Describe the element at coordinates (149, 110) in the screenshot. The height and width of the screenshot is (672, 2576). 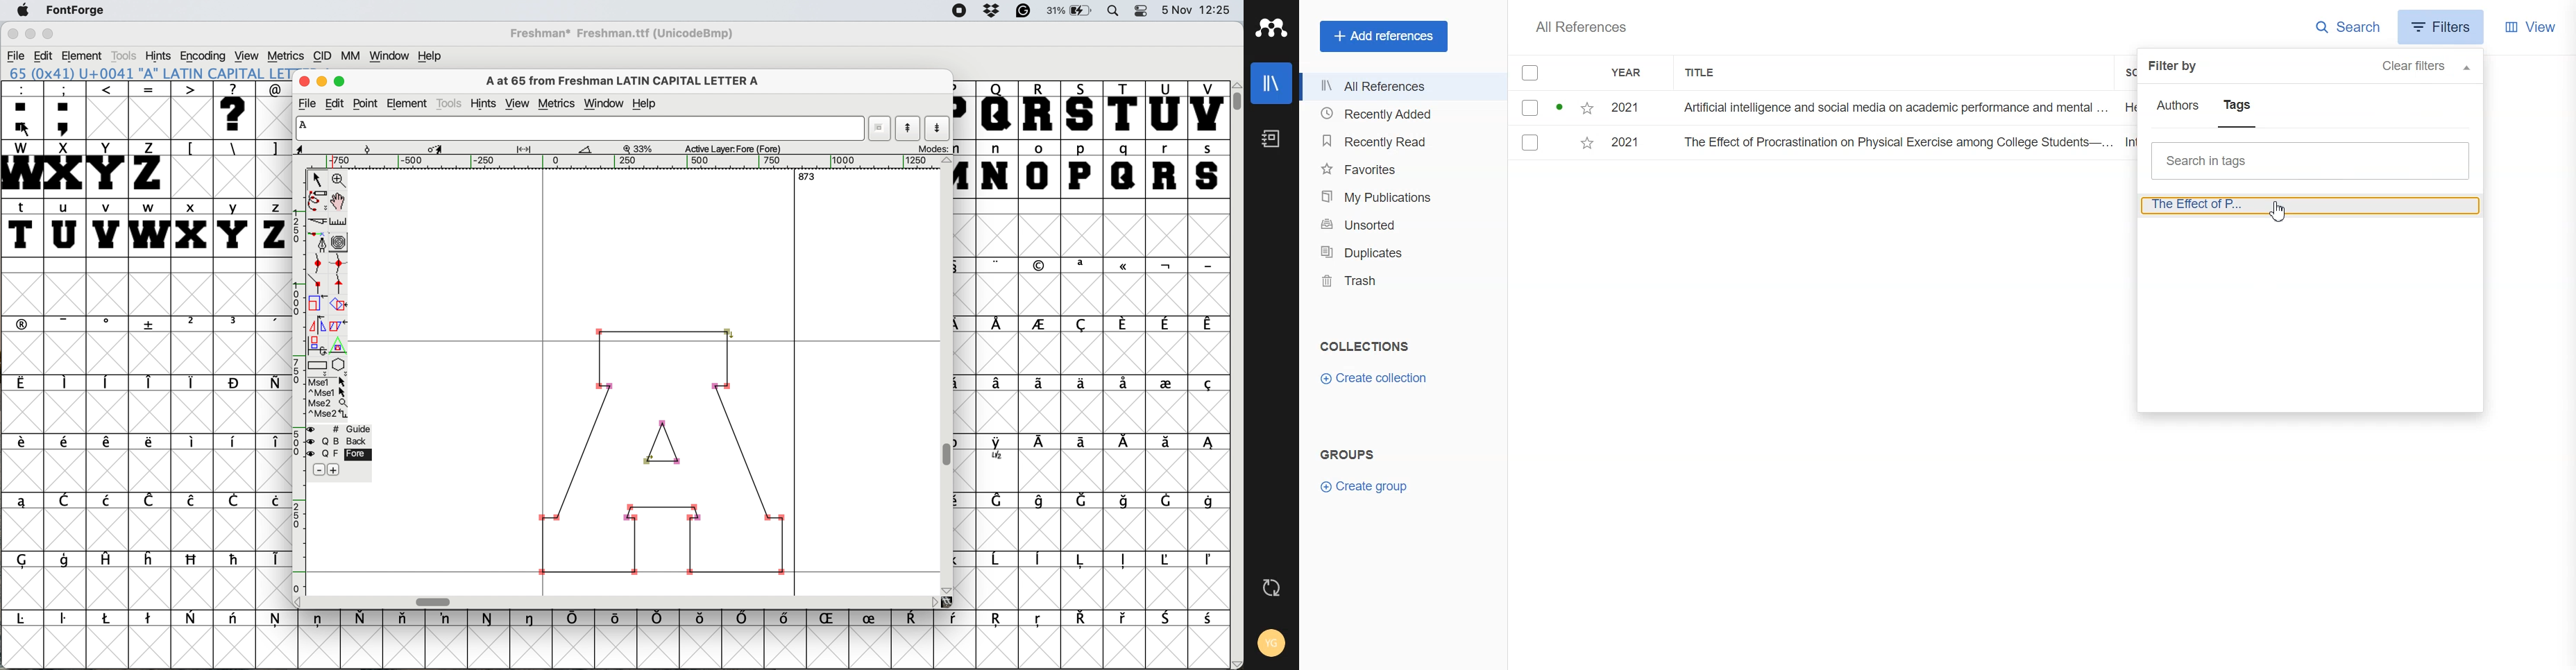
I see `=` at that location.